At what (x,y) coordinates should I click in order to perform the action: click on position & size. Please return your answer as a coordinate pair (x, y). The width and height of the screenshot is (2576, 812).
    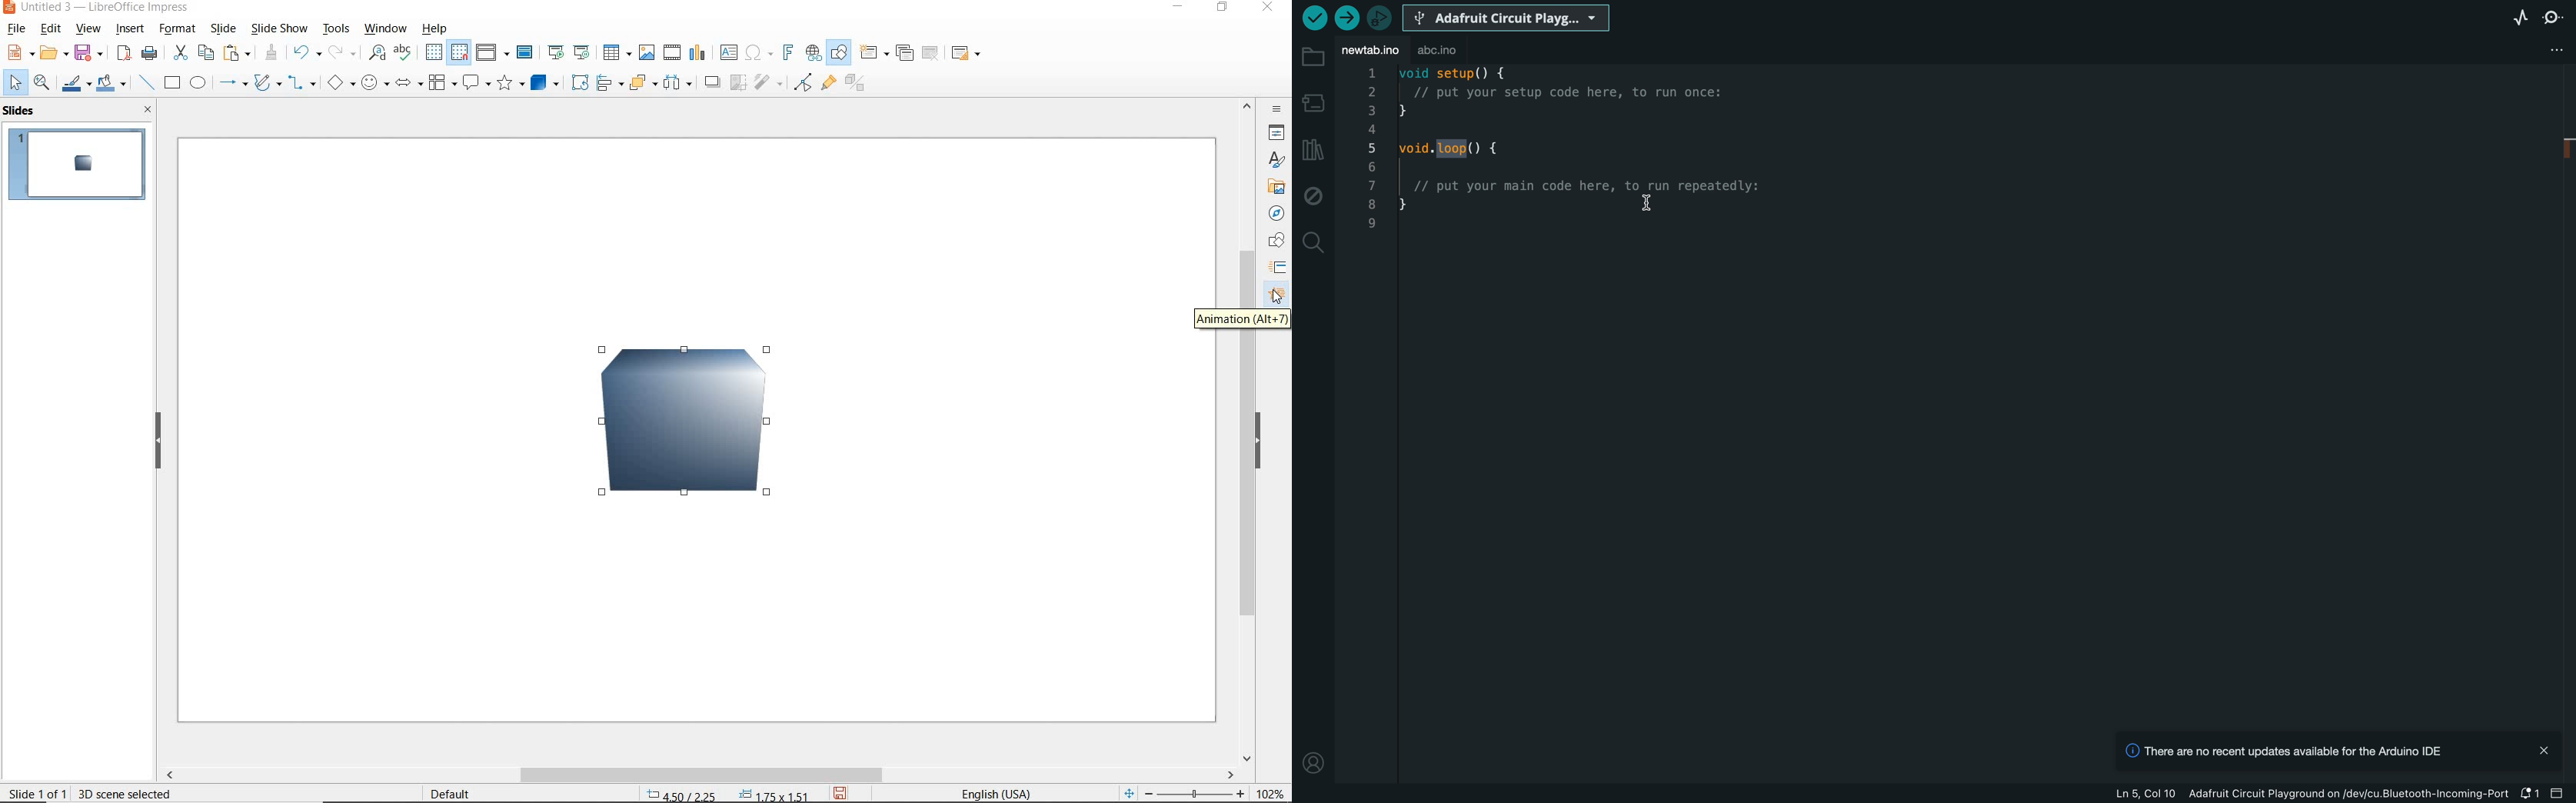
    Looking at the image, I should click on (729, 793).